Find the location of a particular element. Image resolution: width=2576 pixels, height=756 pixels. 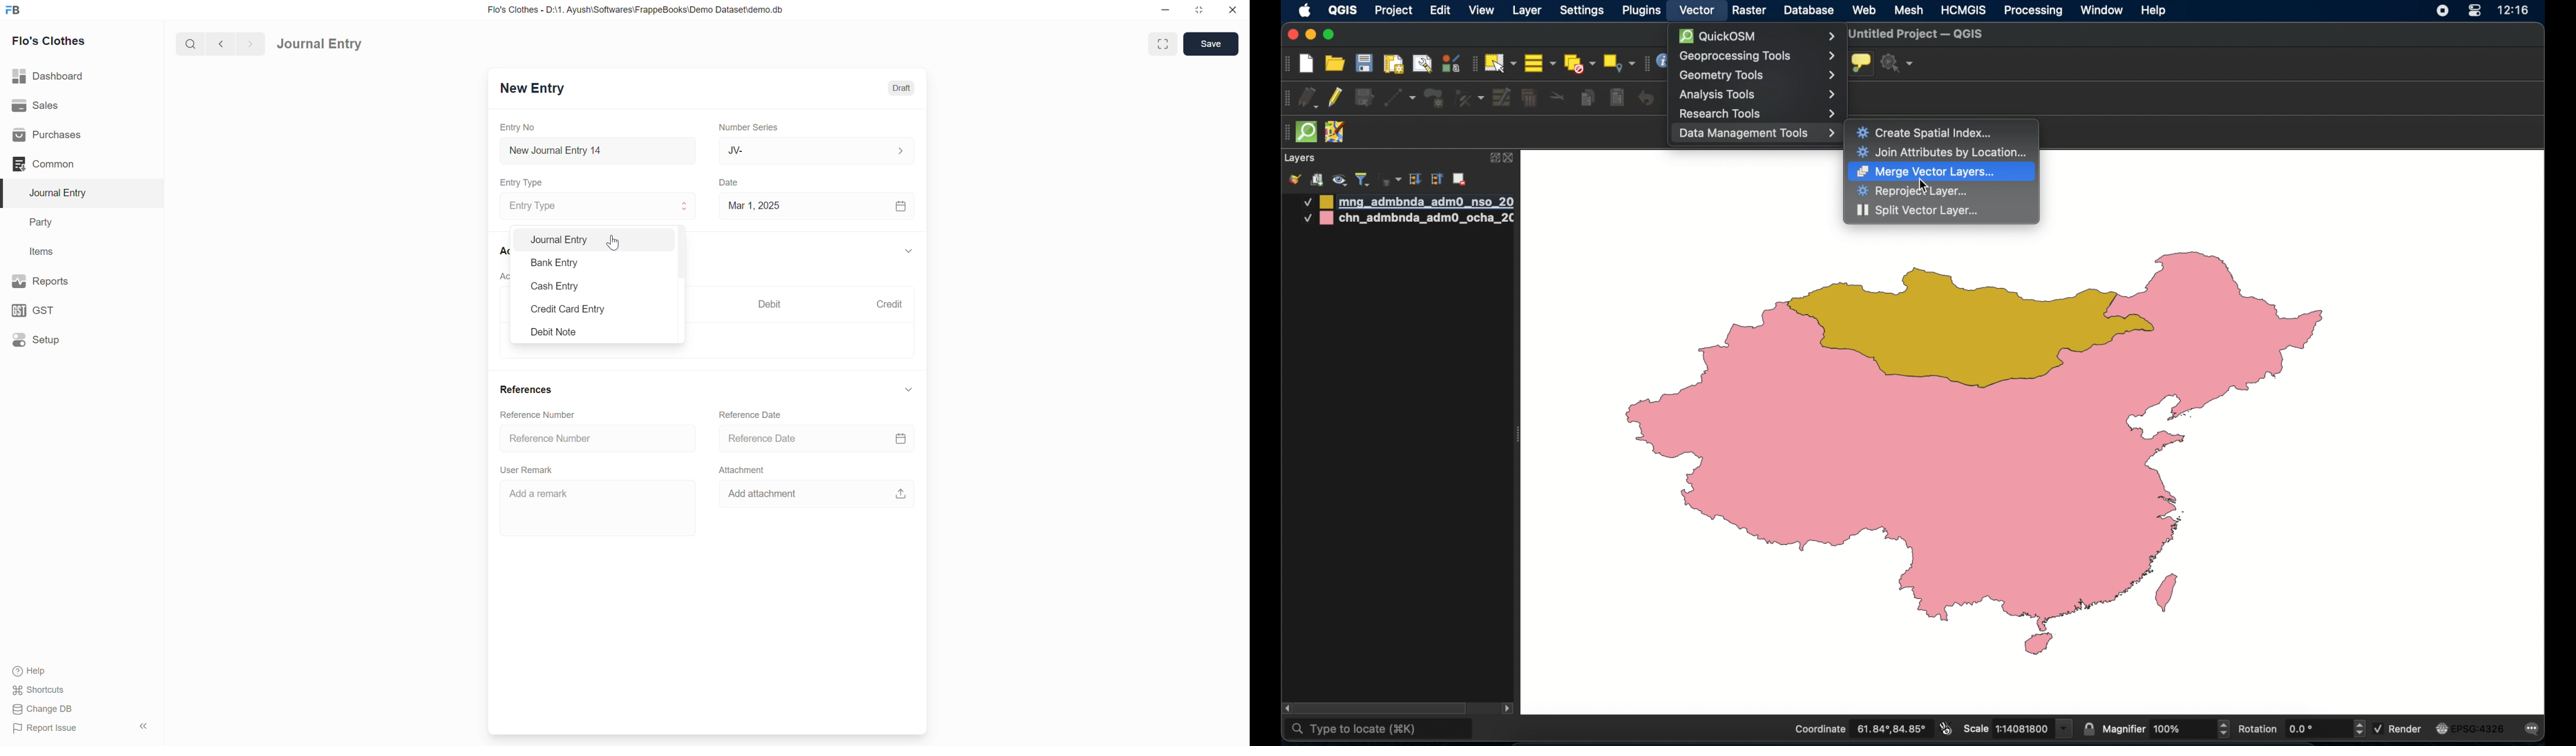

Bank Entry is located at coordinates (559, 263).